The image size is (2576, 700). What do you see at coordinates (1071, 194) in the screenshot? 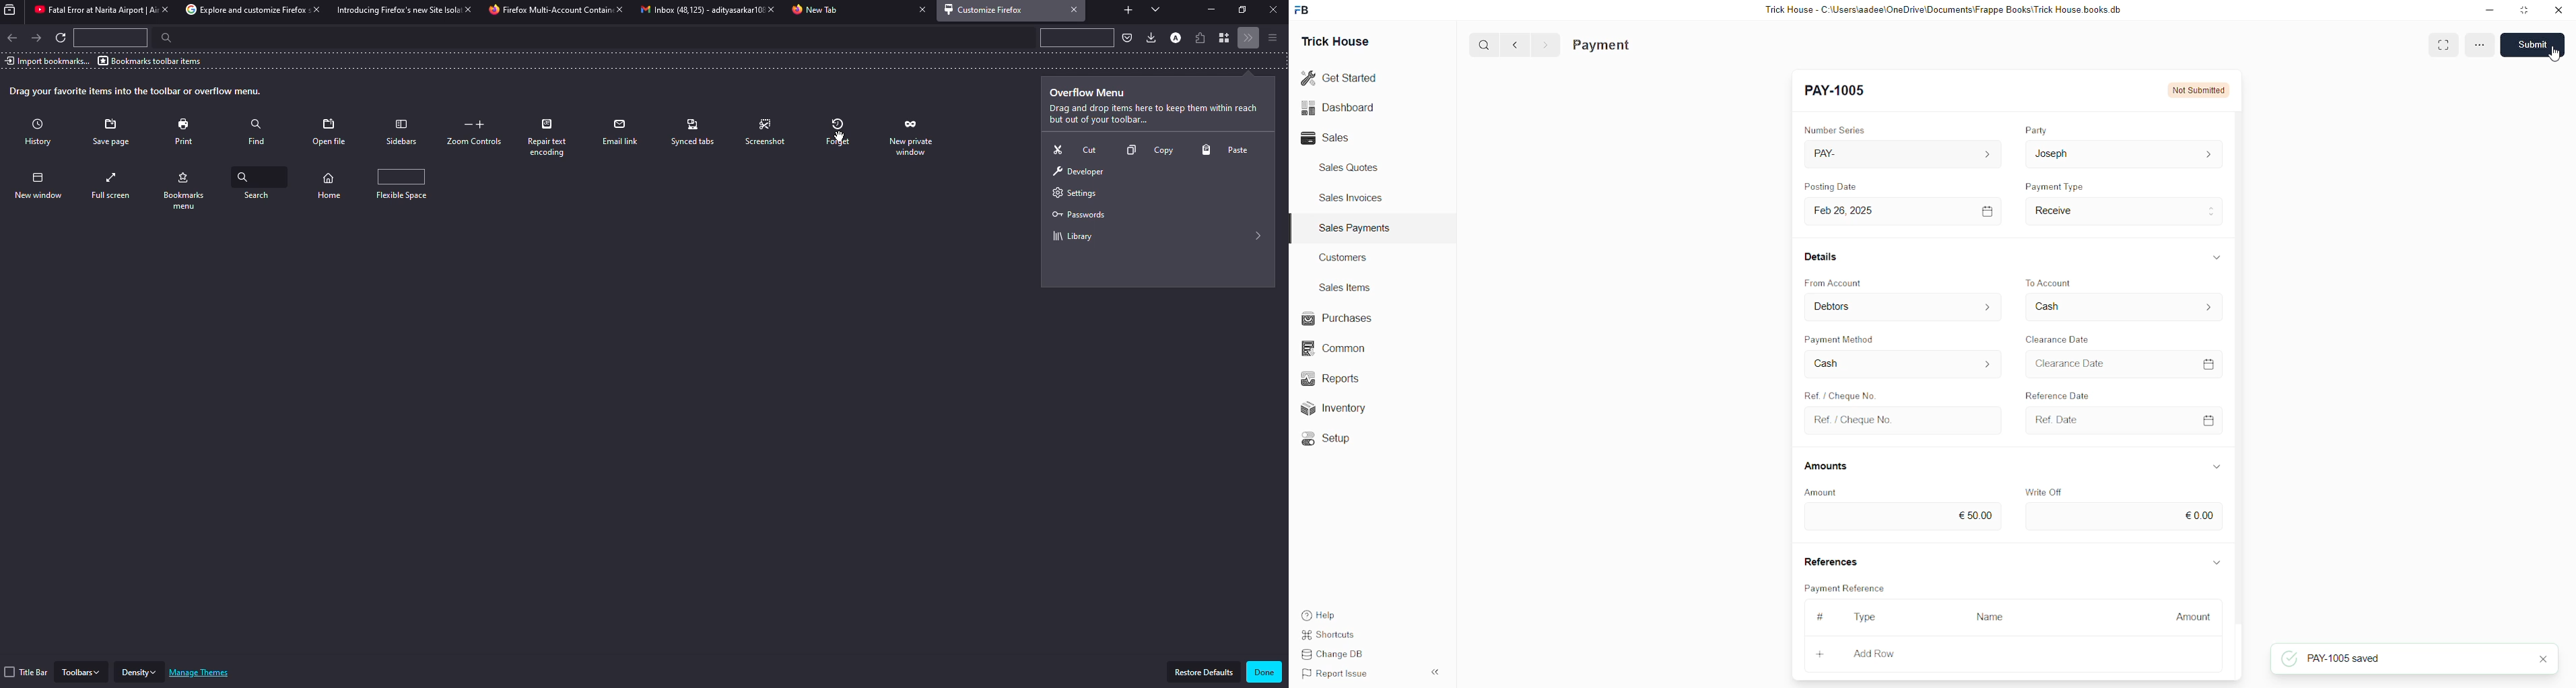
I see `settings` at bounding box center [1071, 194].